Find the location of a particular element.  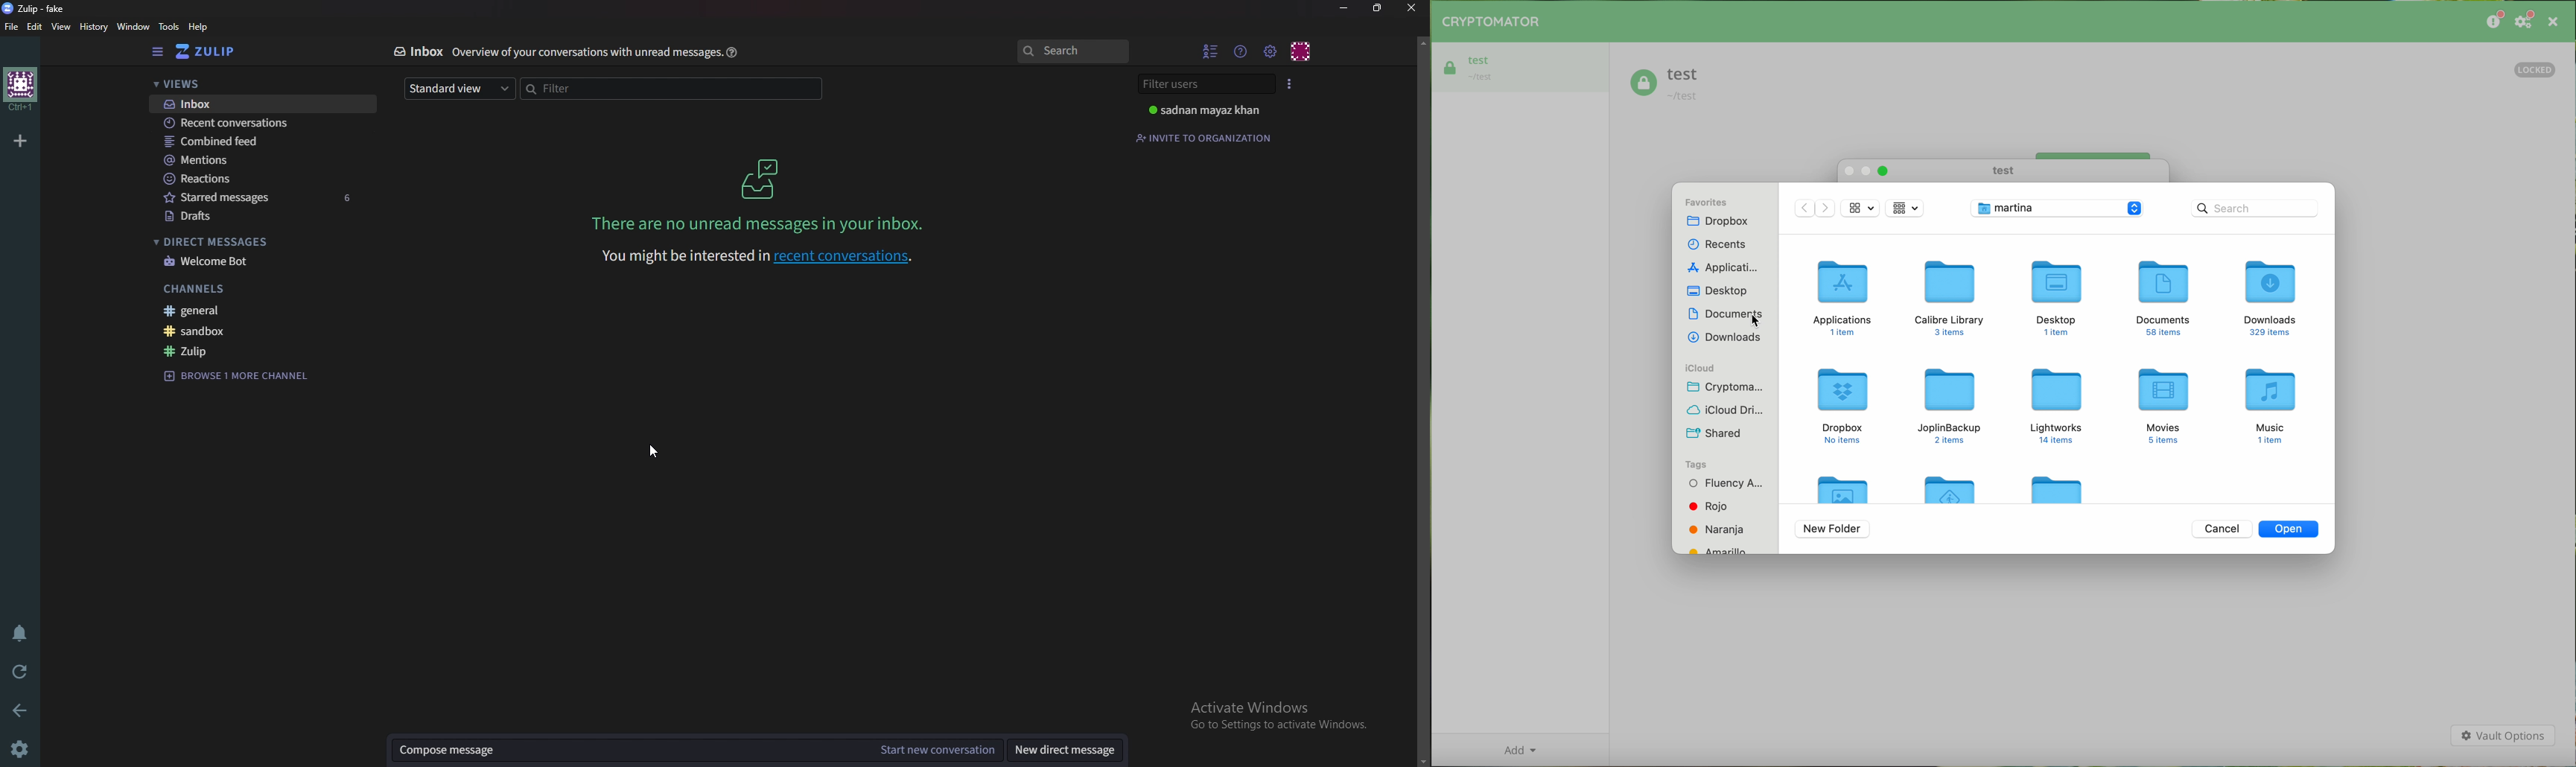

grid view is located at coordinates (1905, 208).